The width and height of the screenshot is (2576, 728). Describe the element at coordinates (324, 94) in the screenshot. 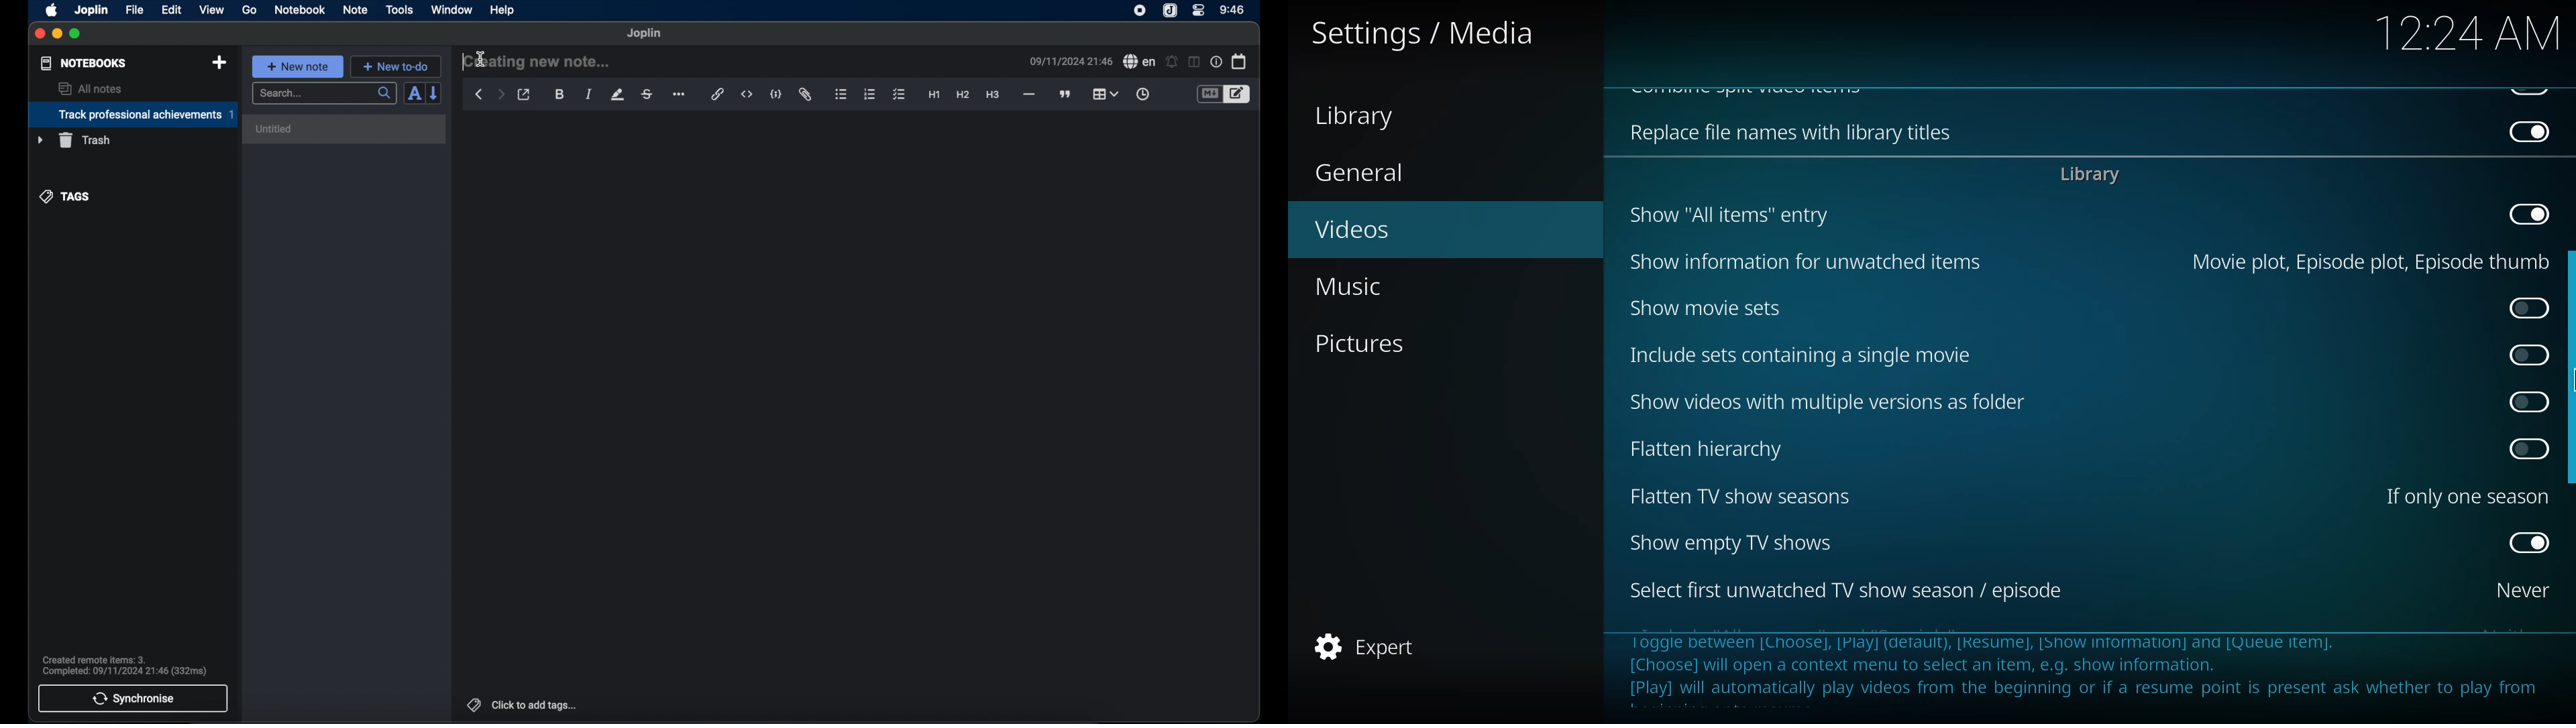

I see `search bar` at that location.